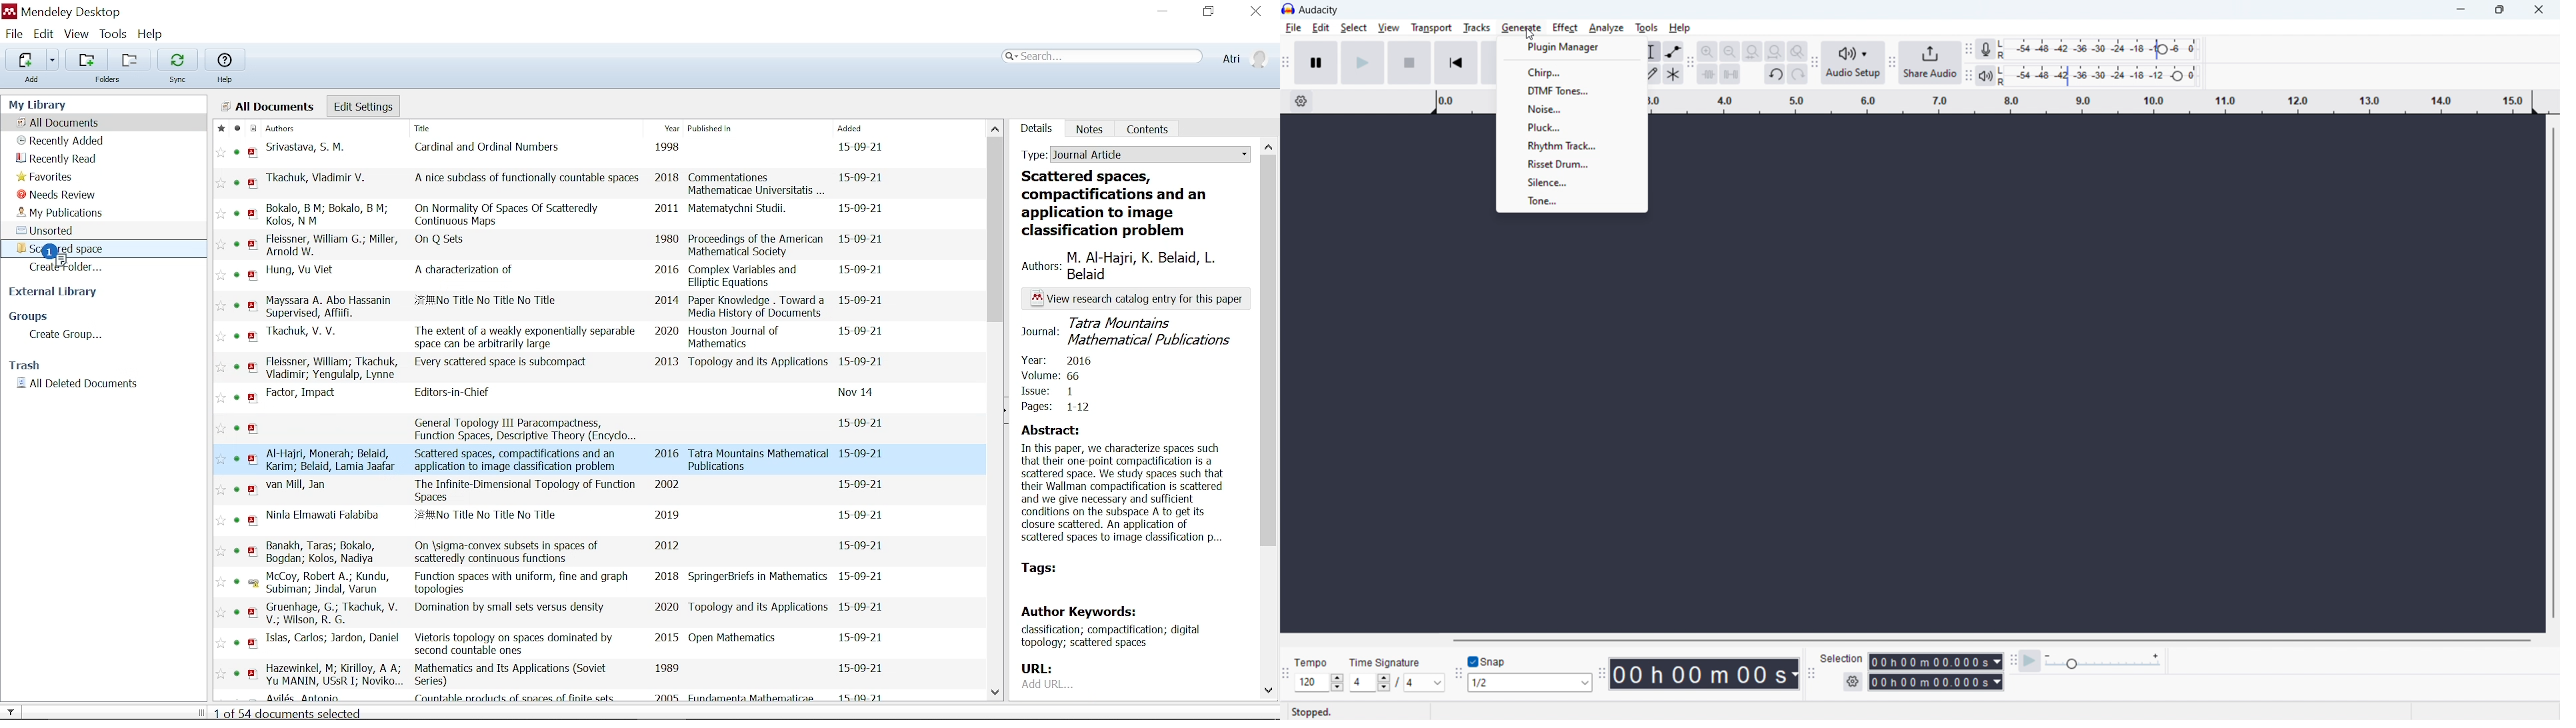  What do you see at coordinates (492, 519) in the screenshot?
I see `title` at bounding box center [492, 519].